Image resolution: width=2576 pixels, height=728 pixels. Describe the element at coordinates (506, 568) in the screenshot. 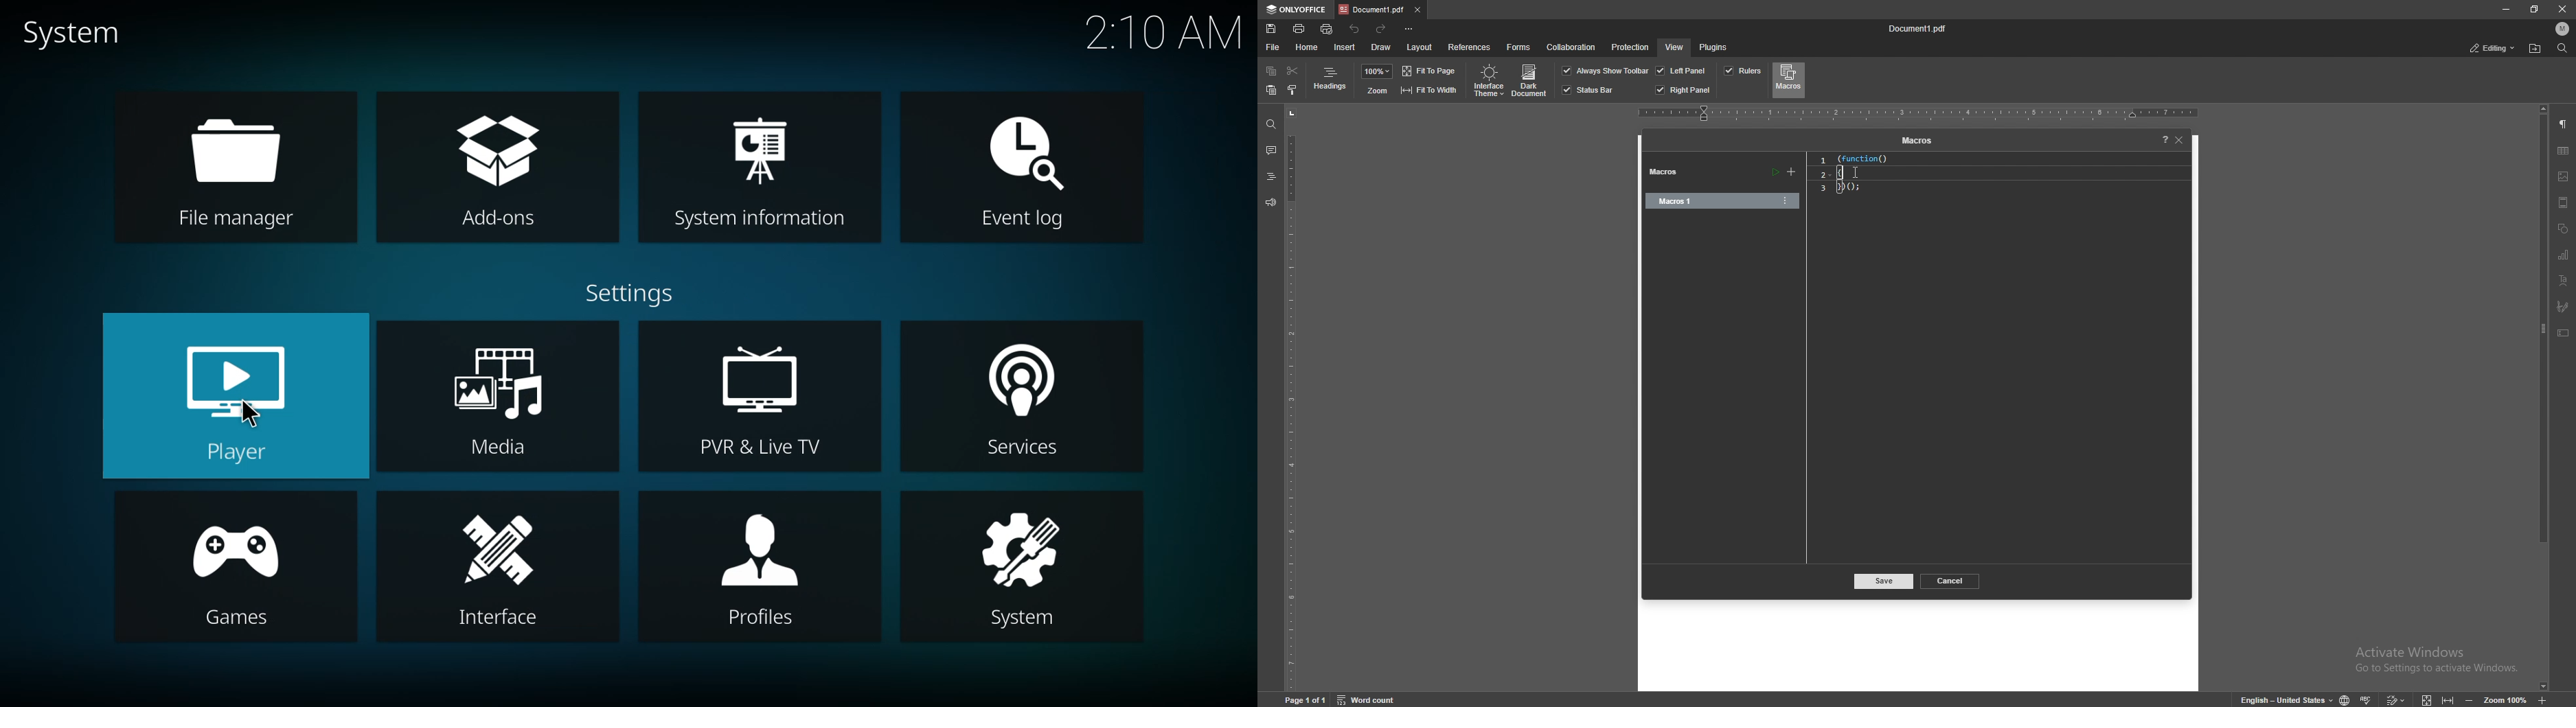

I see `interface` at that location.